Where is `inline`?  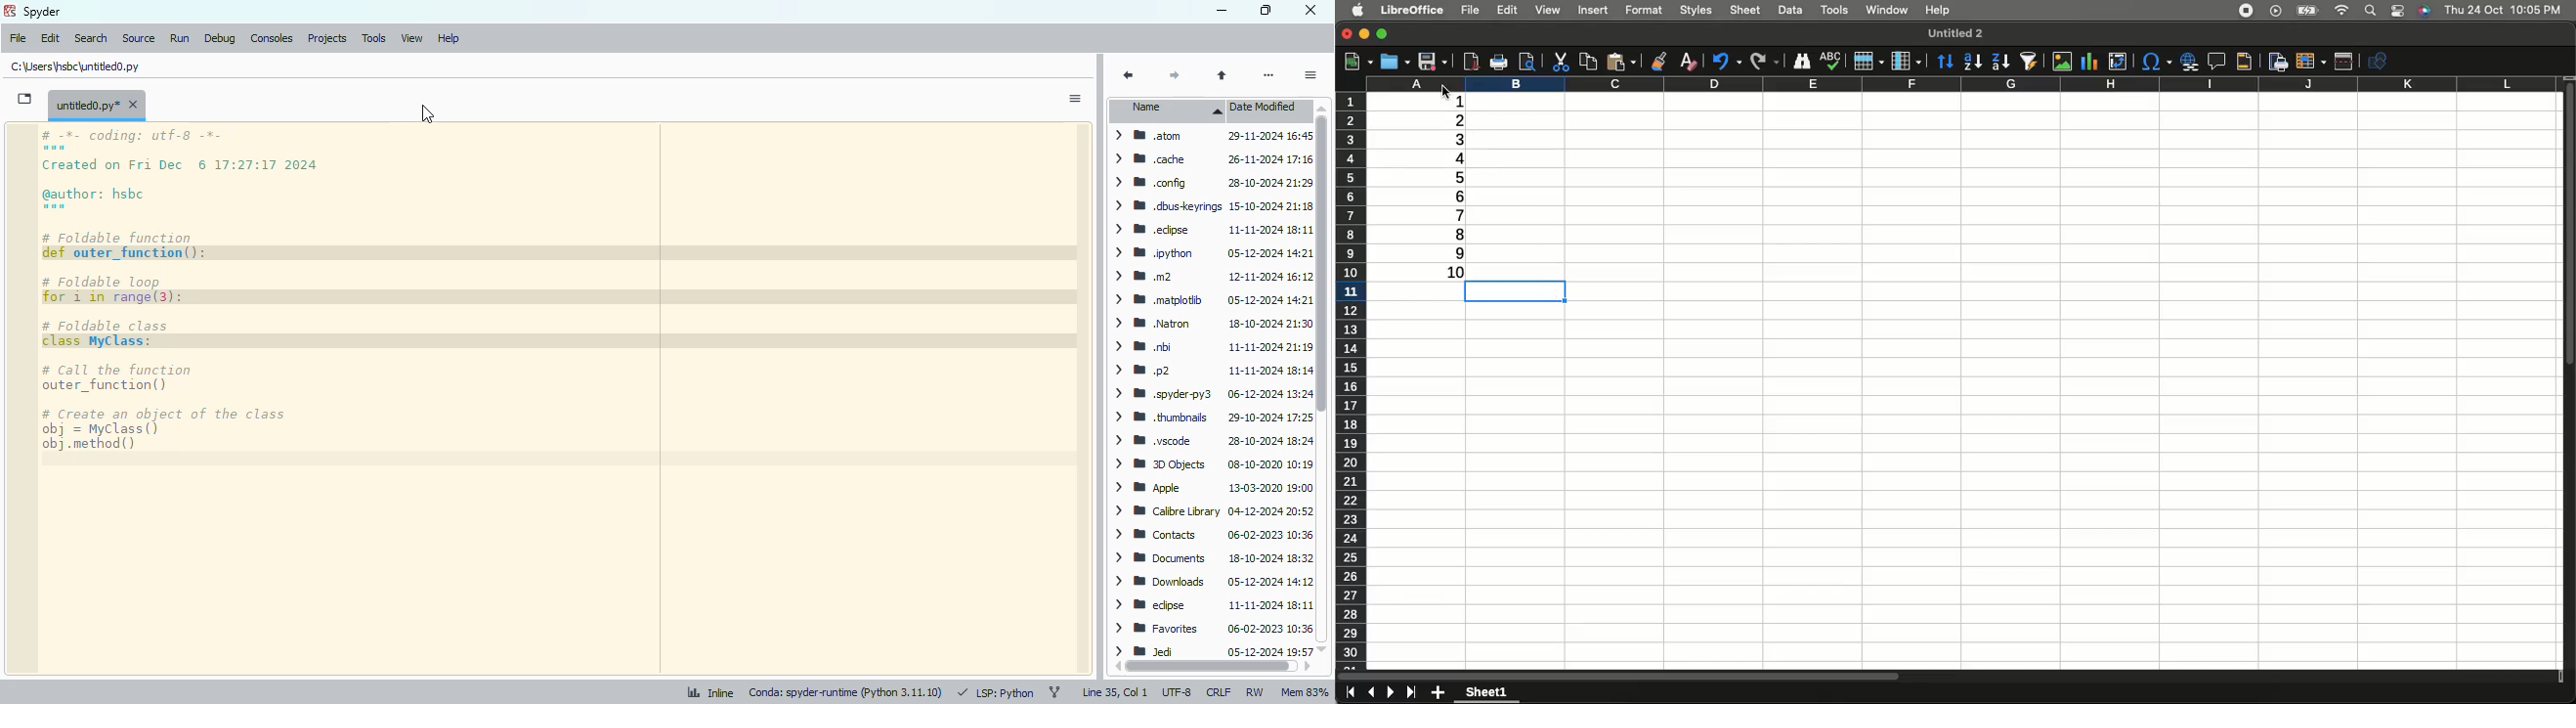
inline is located at coordinates (702, 691).